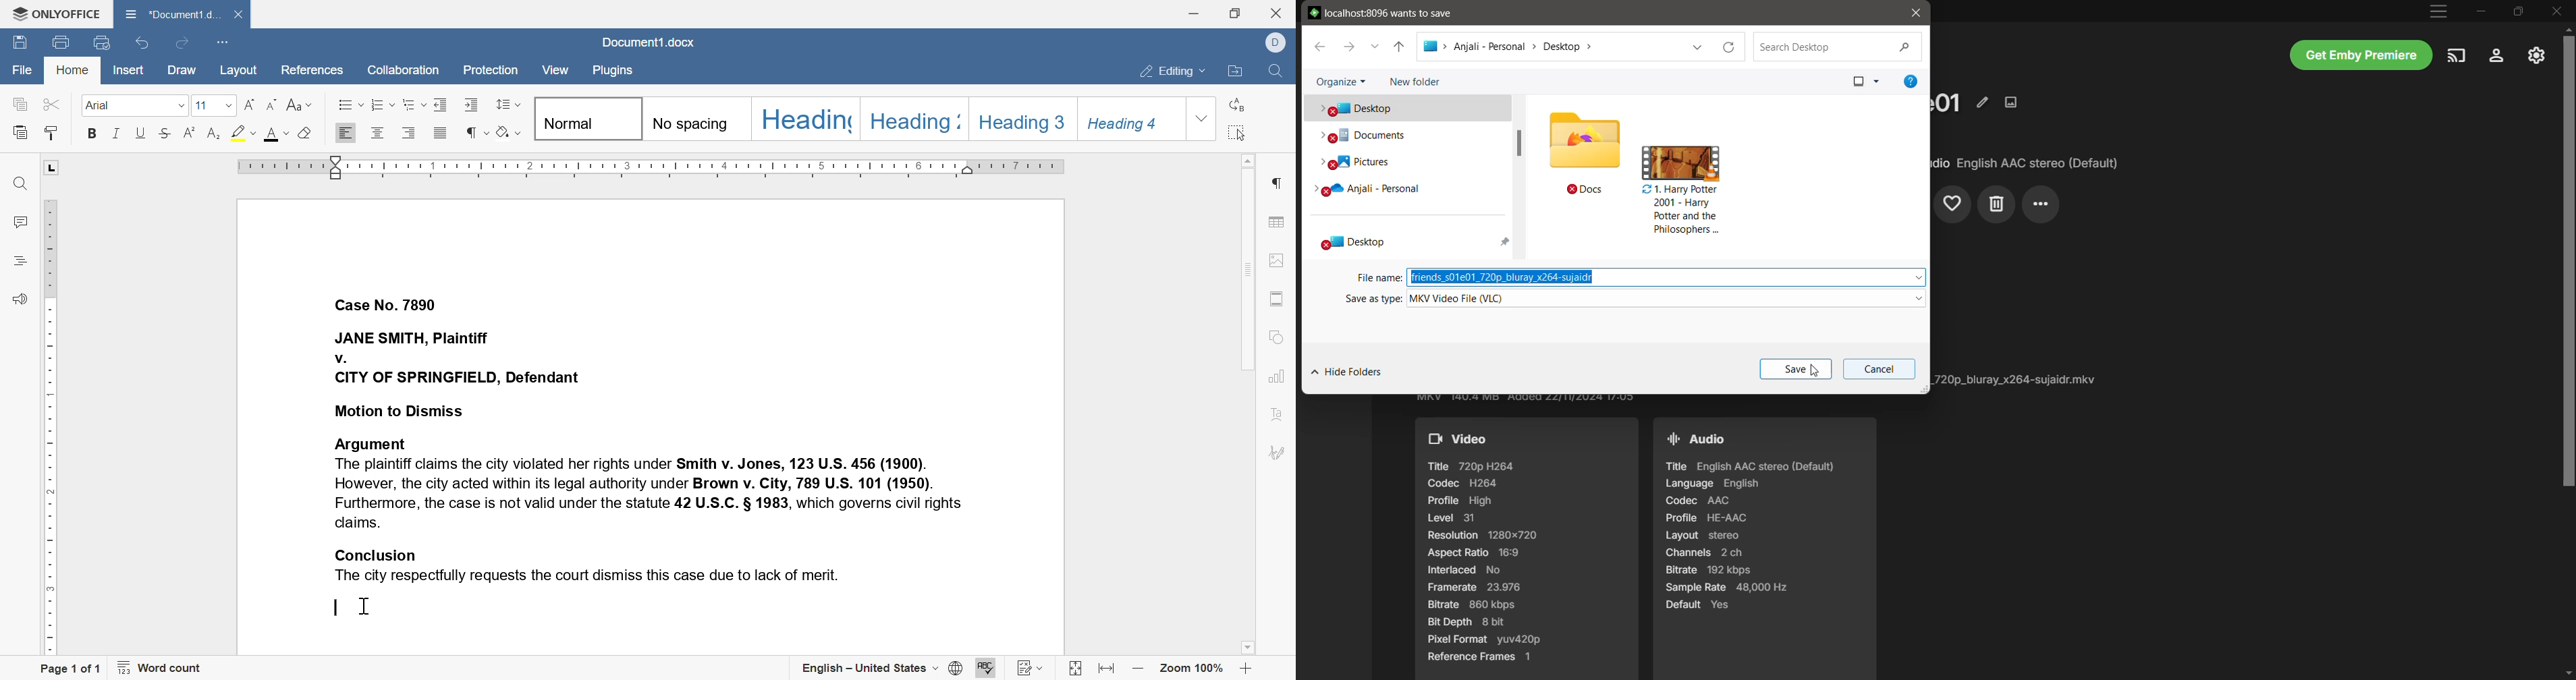 The image size is (2576, 700). Describe the element at coordinates (858, 118) in the screenshot. I see `headings` at that location.